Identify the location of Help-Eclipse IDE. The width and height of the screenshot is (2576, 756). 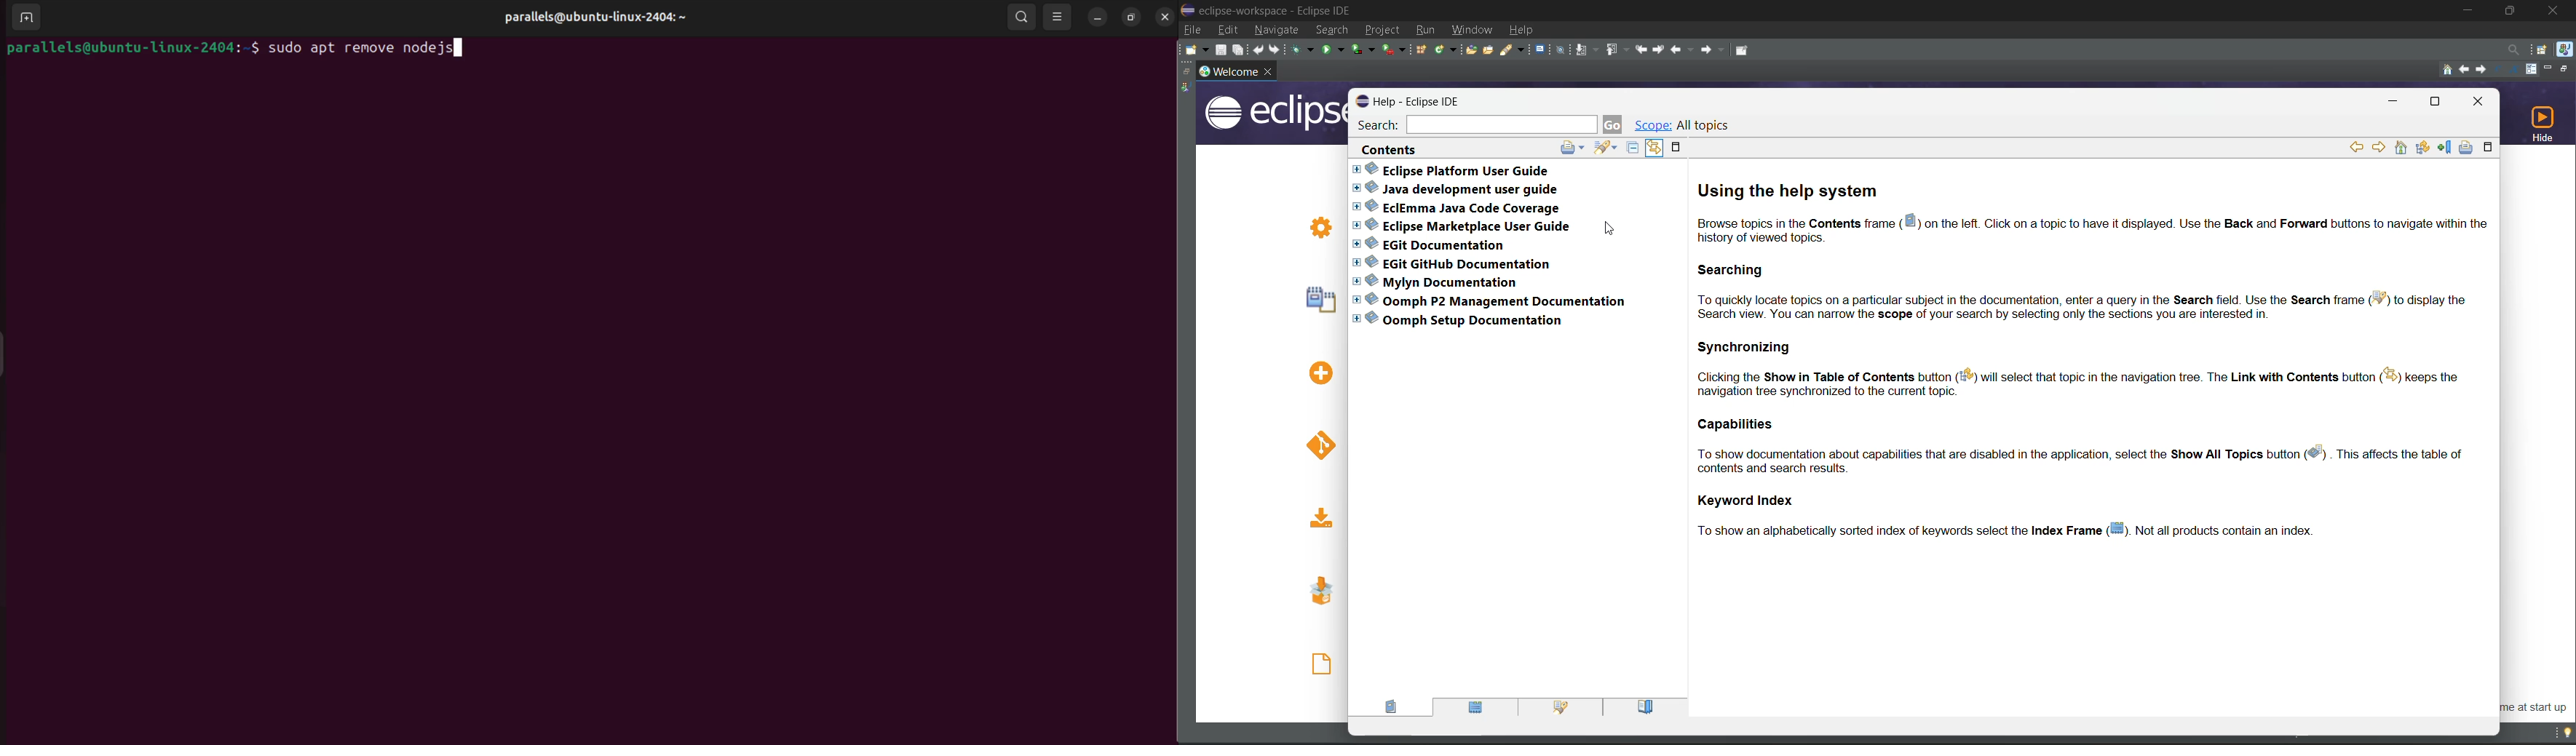
(1416, 100).